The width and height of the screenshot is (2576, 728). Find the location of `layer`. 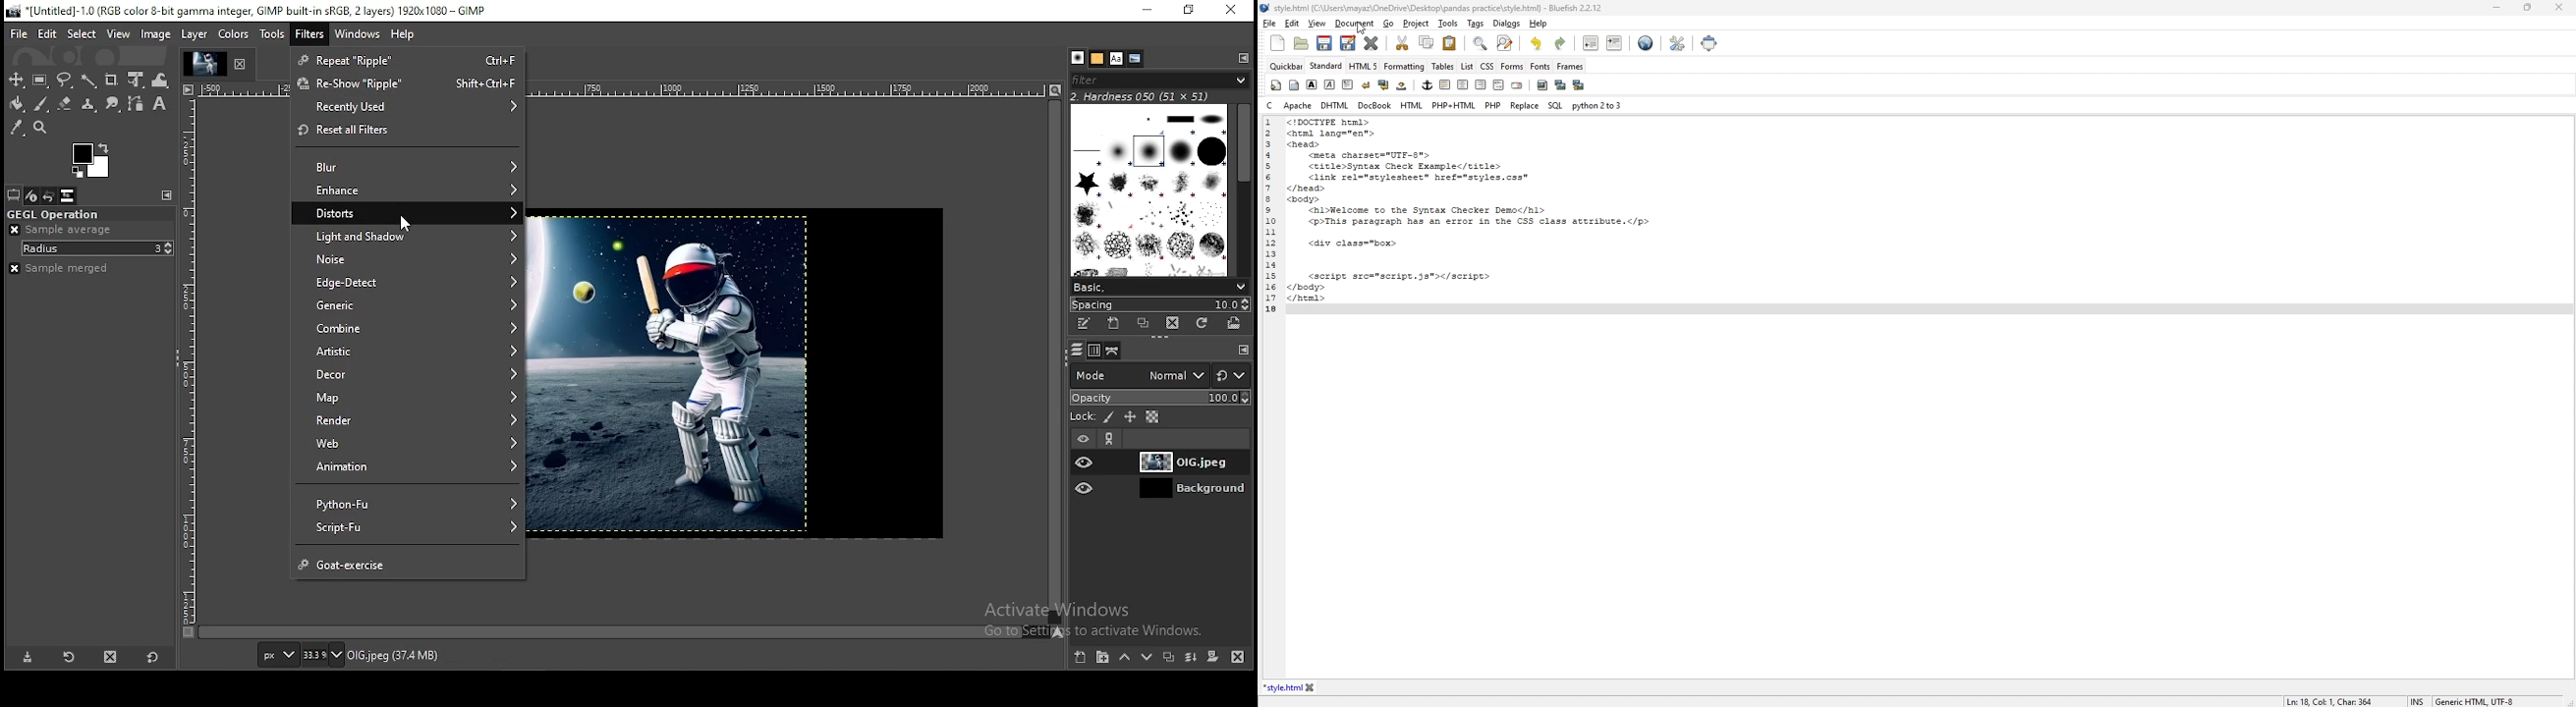

layer is located at coordinates (196, 34).